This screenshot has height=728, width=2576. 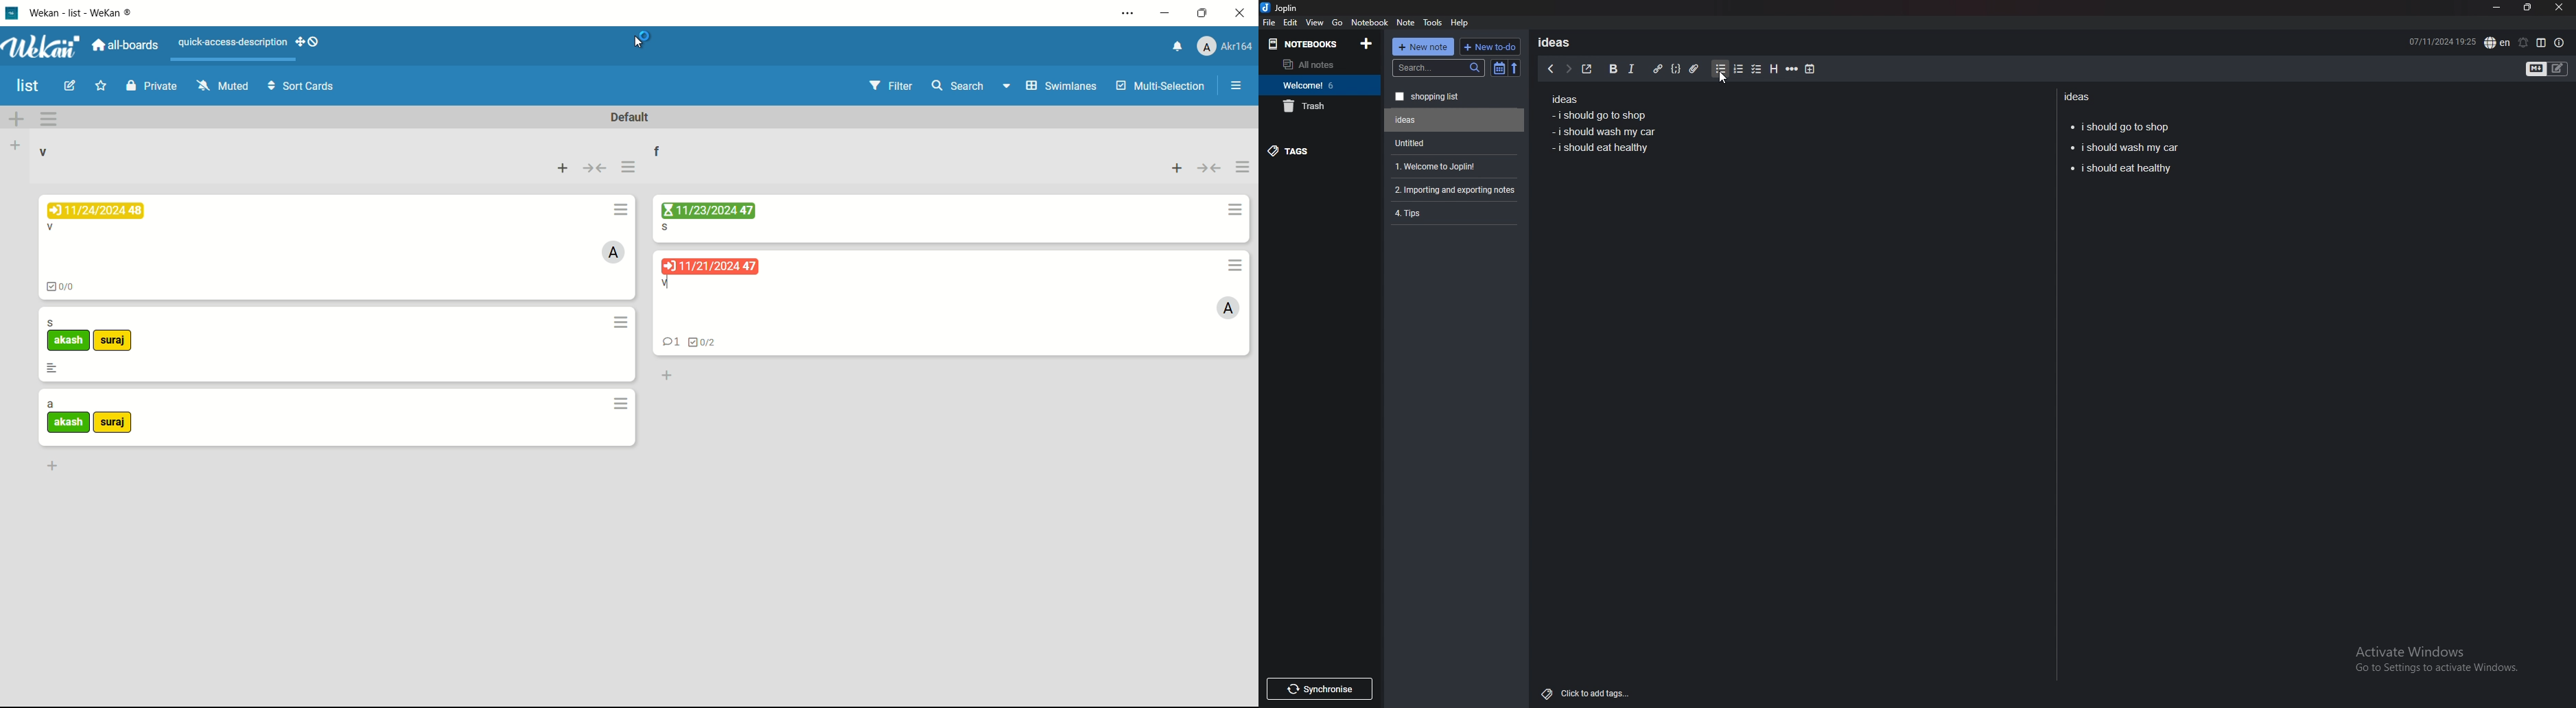 I want to click on spell check, so click(x=2497, y=43).